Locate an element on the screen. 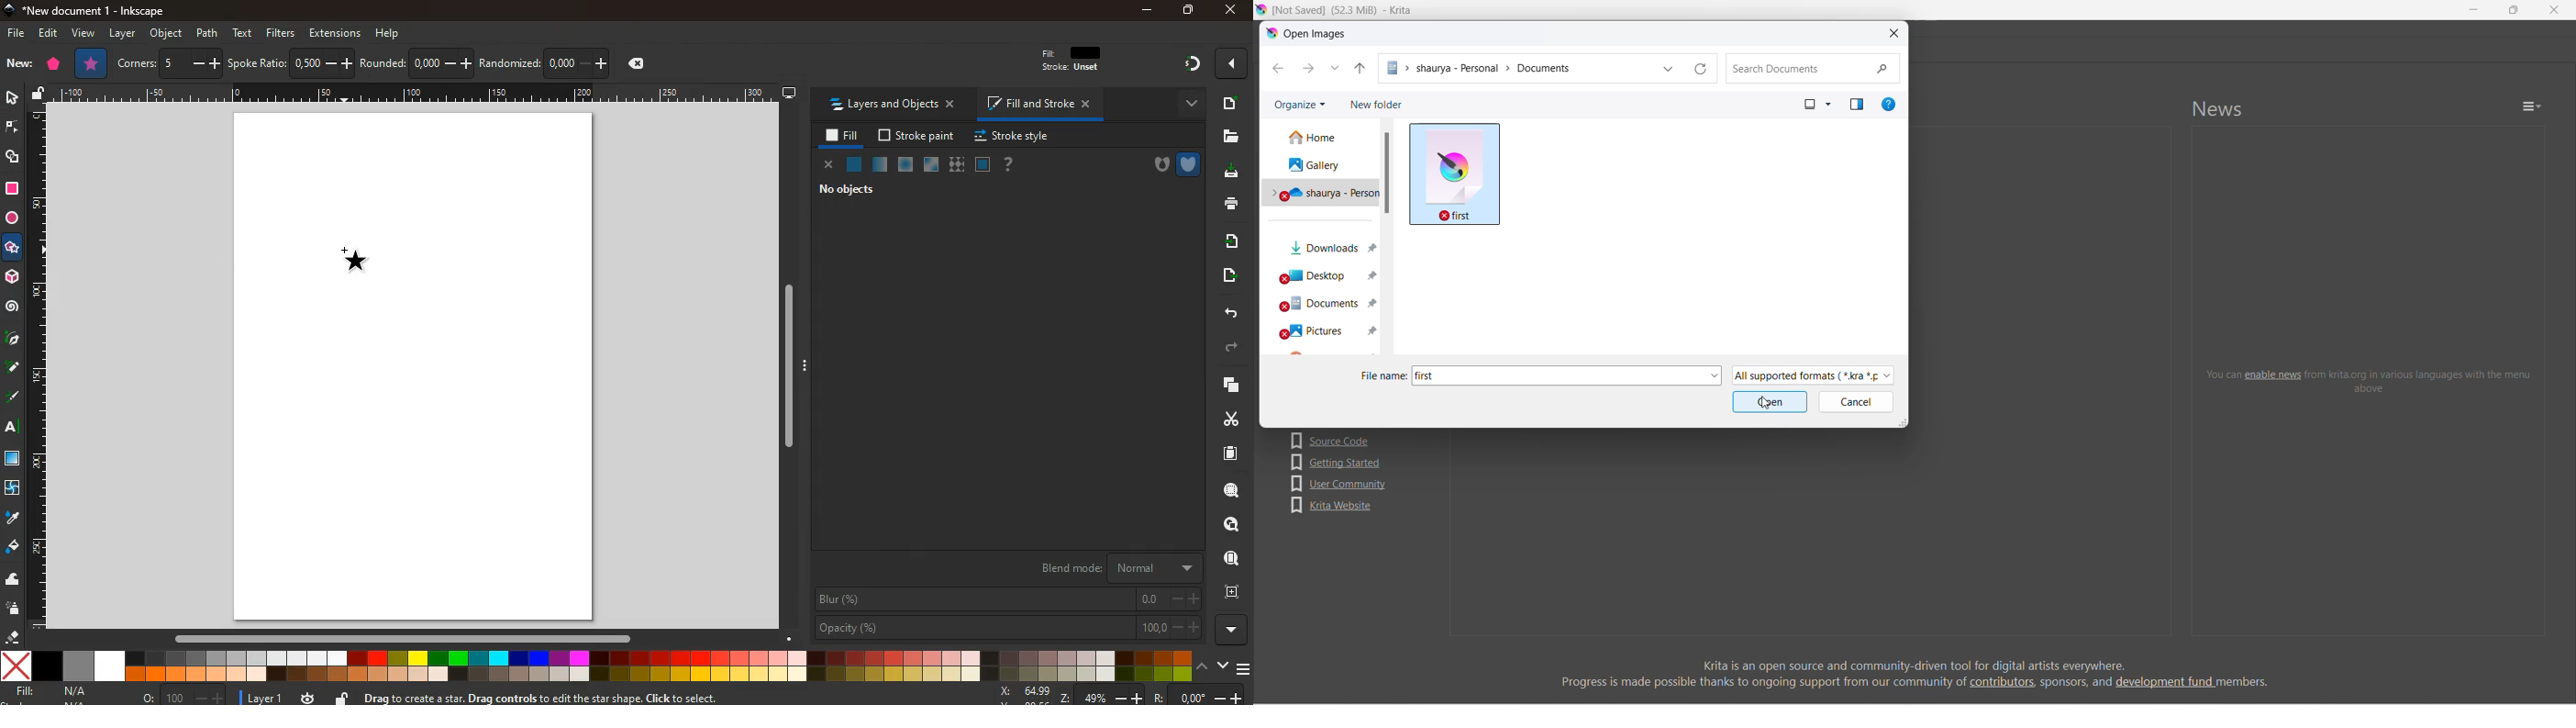  close is located at coordinates (828, 165).